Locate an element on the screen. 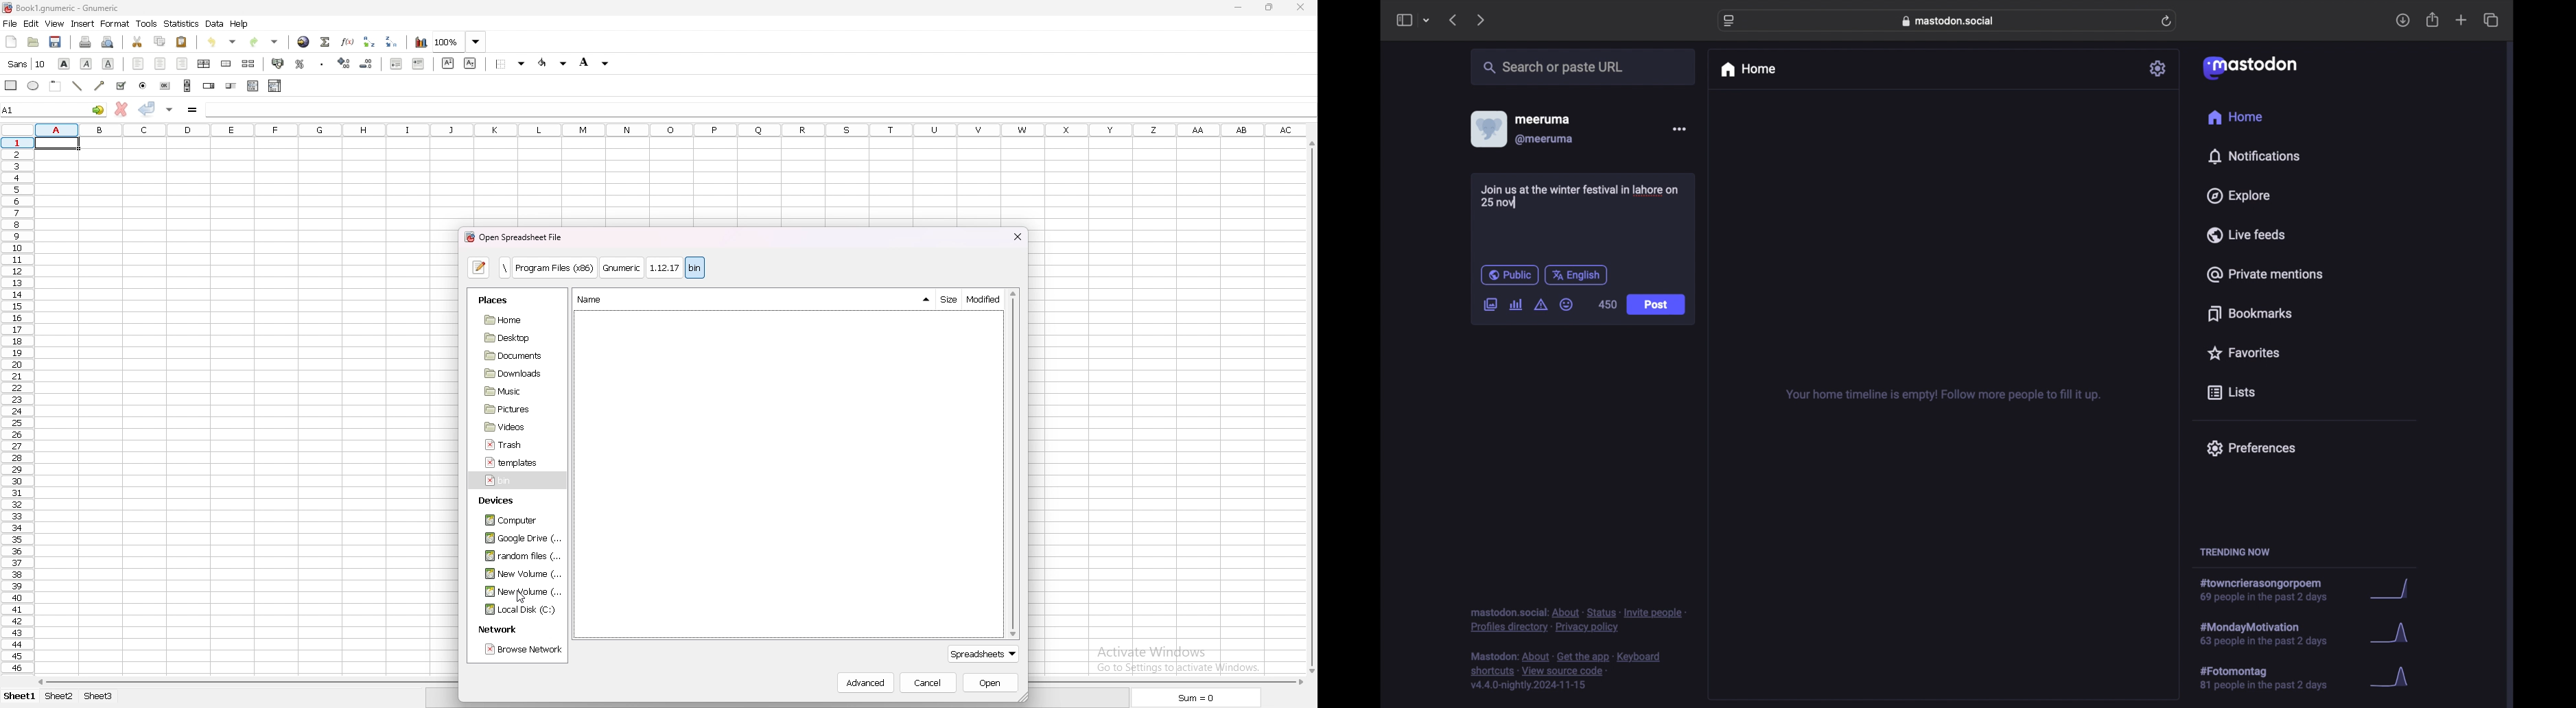  redo is located at coordinates (266, 43).